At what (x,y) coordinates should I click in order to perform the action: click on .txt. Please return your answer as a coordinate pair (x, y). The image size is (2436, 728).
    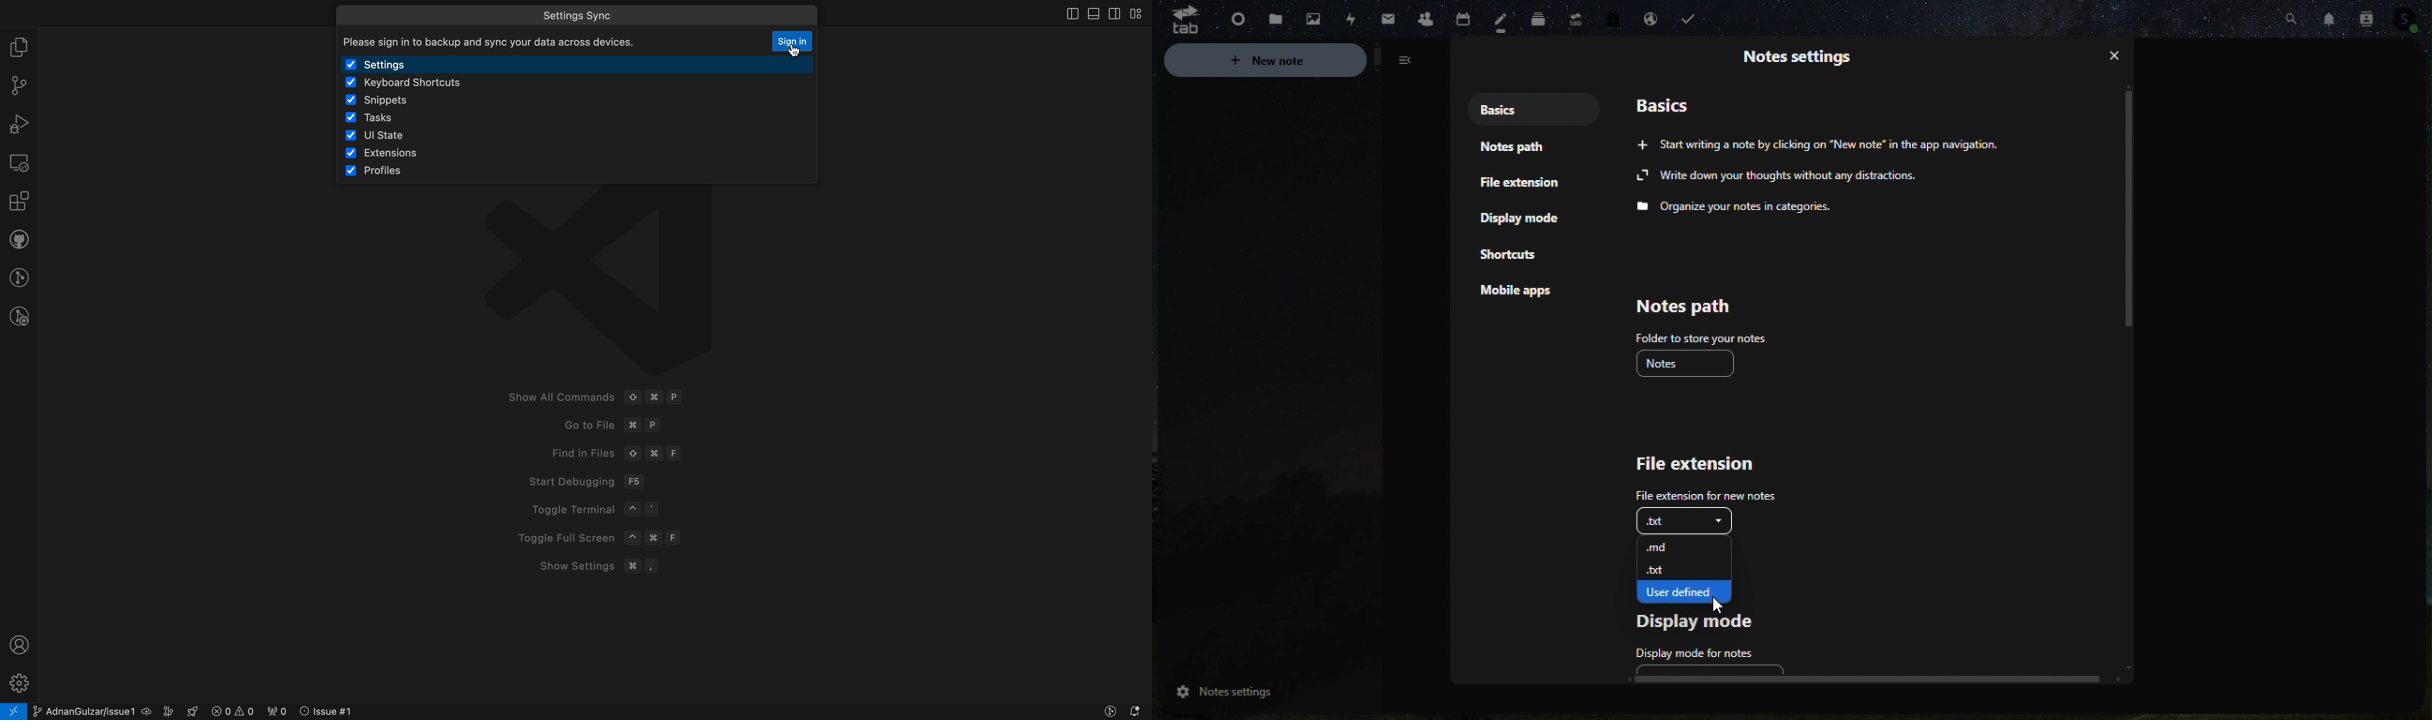
    Looking at the image, I should click on (1686, 519).